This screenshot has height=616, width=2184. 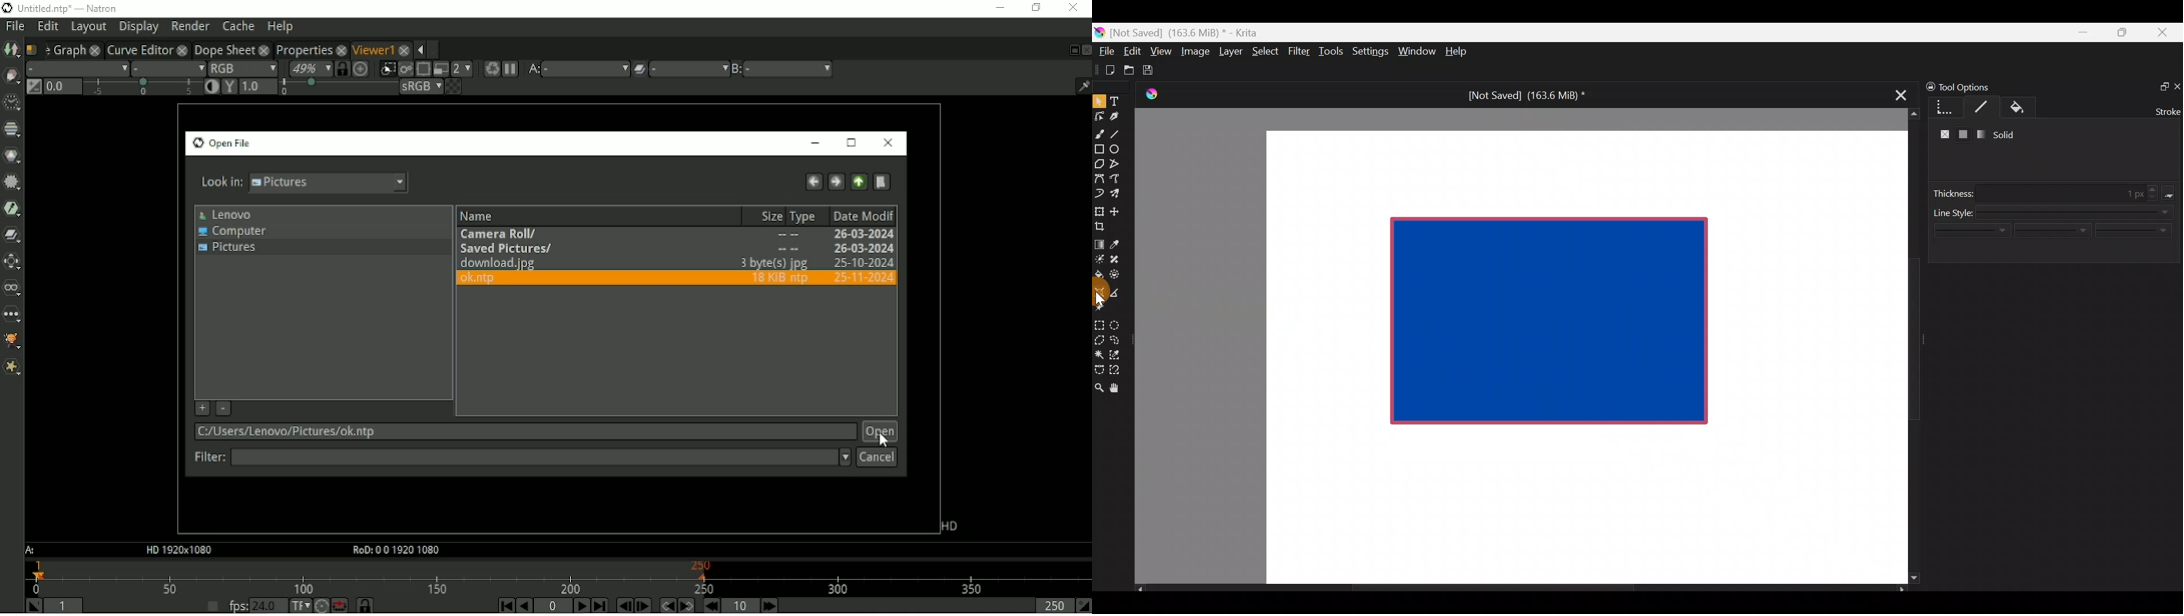 What do you see at coordinates (224, 49) in the screenshot?
I see `Dope Sheet` at bounding box center [224, 49].